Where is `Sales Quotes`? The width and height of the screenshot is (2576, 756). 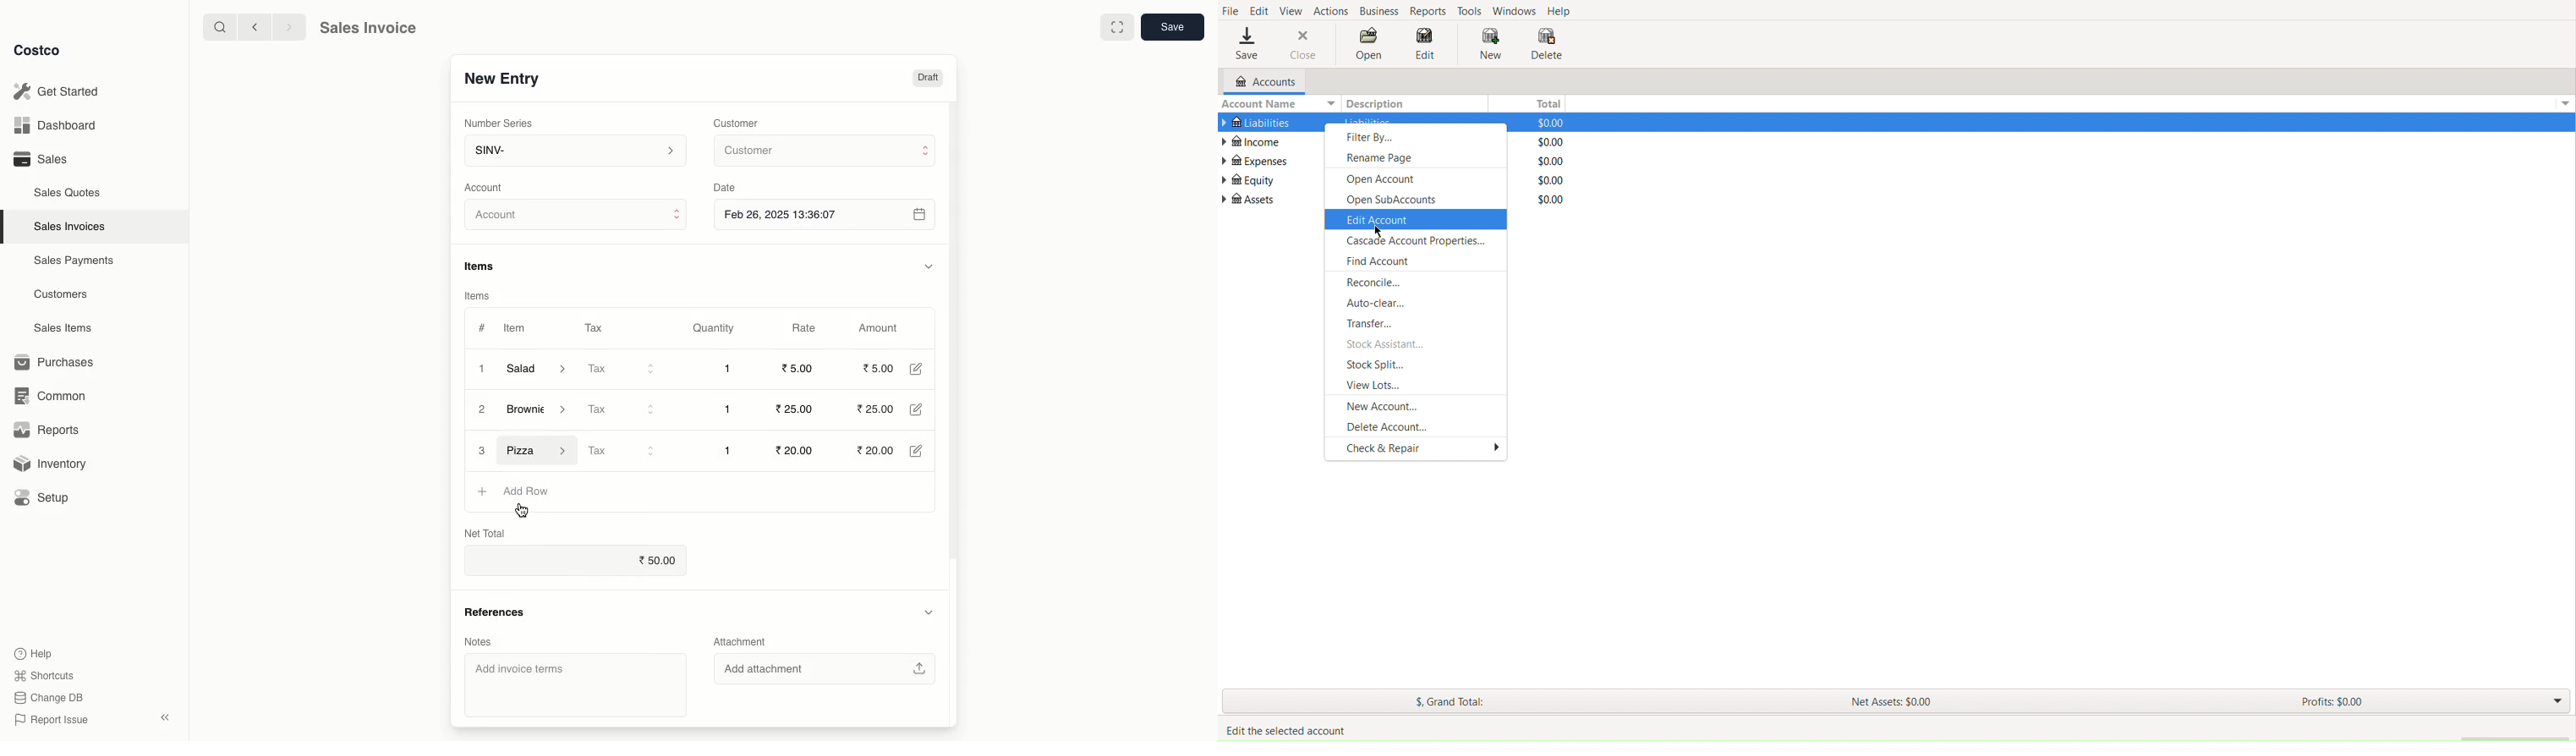 Sales Quotes is located at coordinates (69, 192).